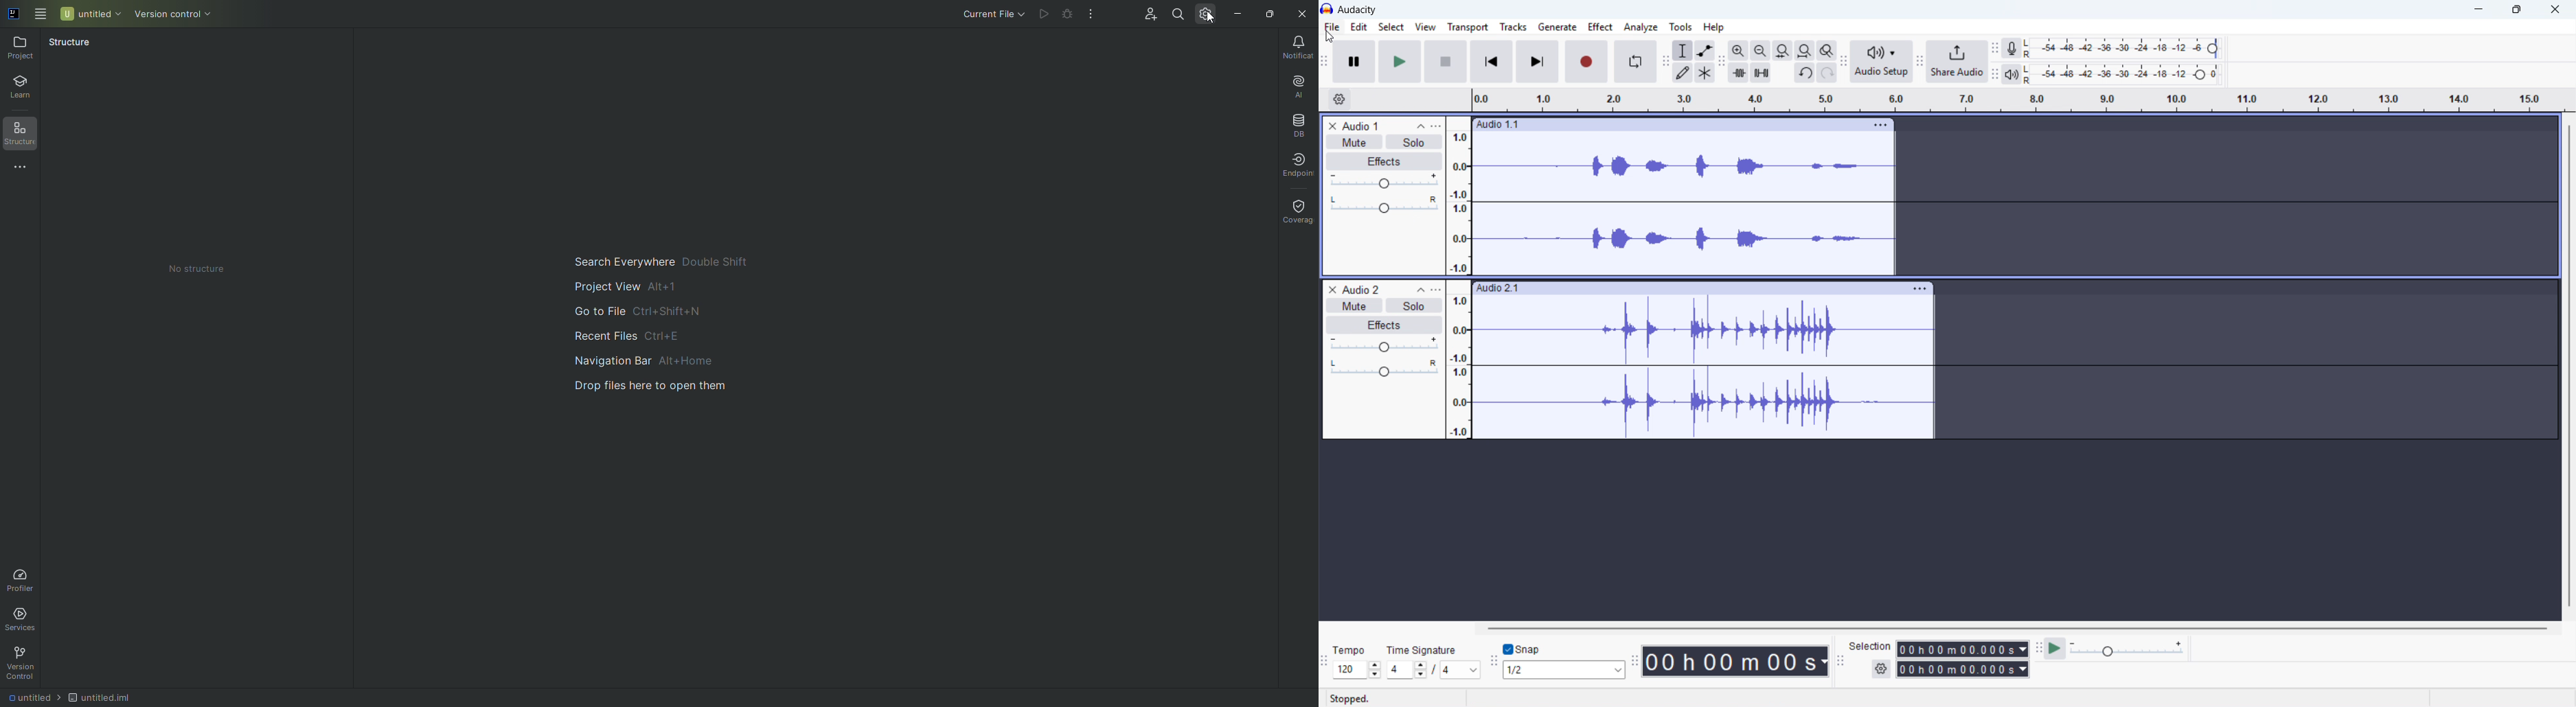 The image size is (2576, 728). Describe the element at coordinates (1359, 27) in the screenshot. I see `edit ` at that location.